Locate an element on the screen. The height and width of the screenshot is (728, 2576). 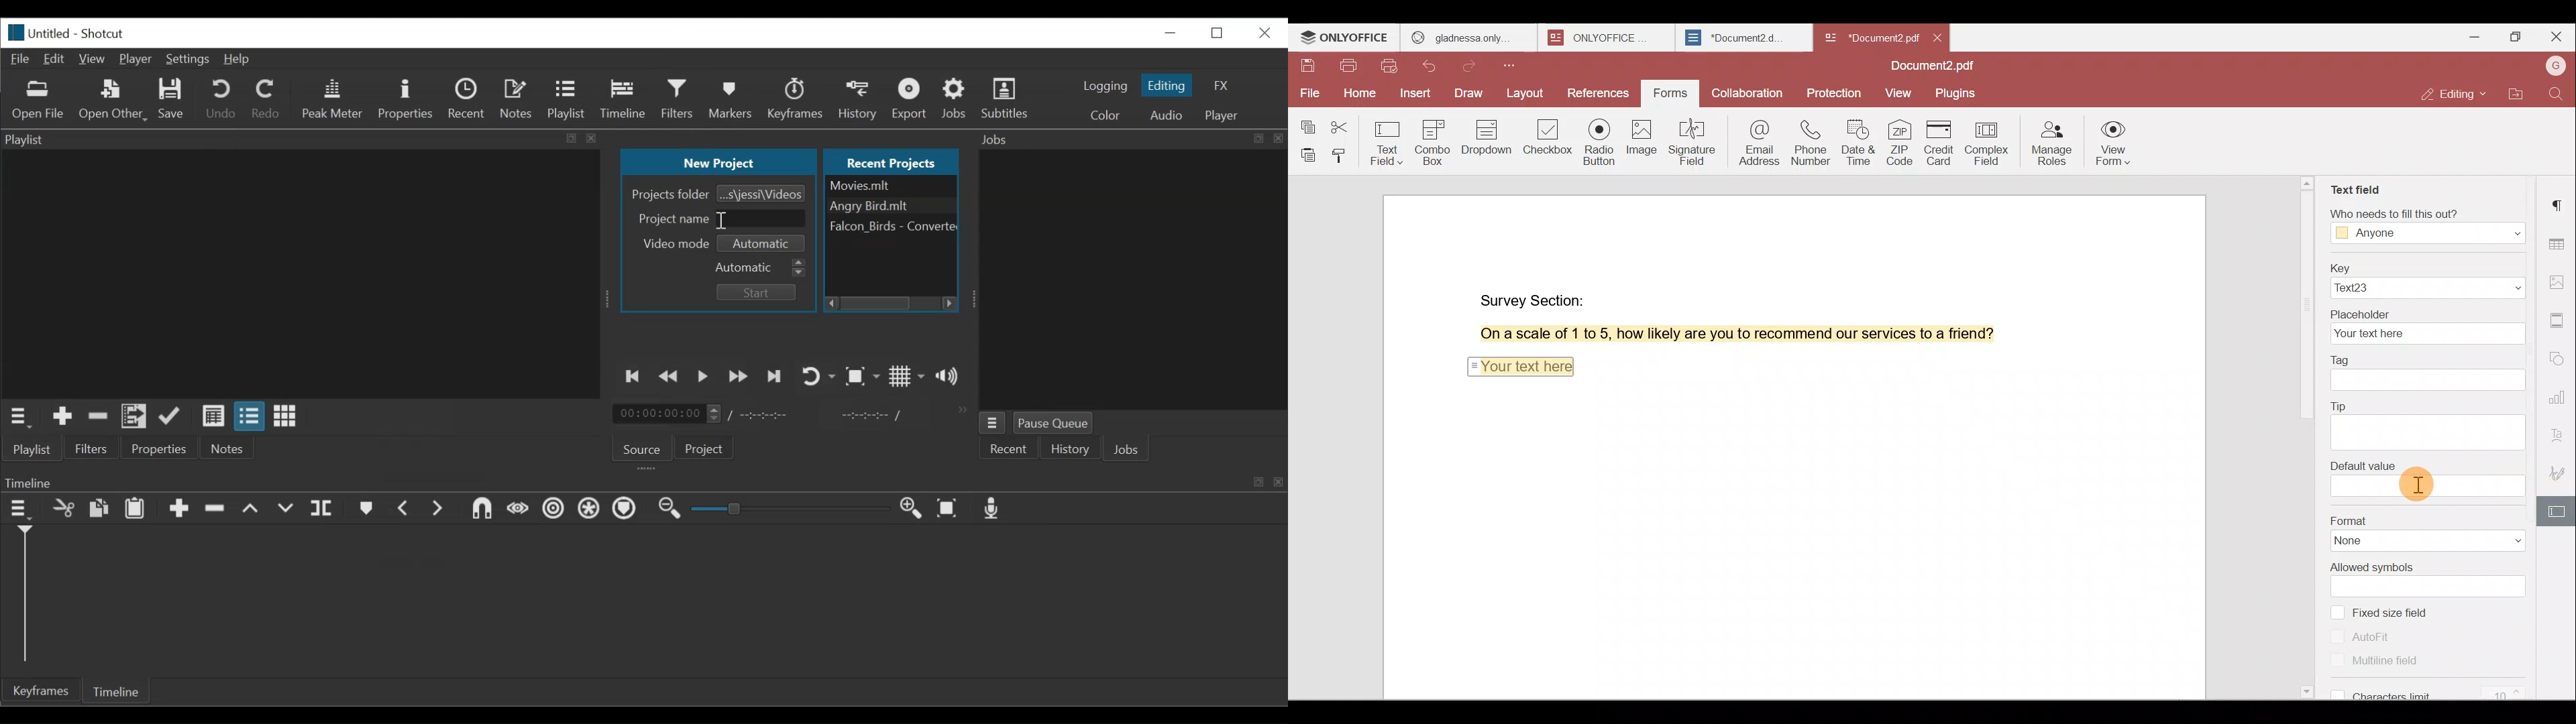
Audio is located at coordinates (1167, 115).